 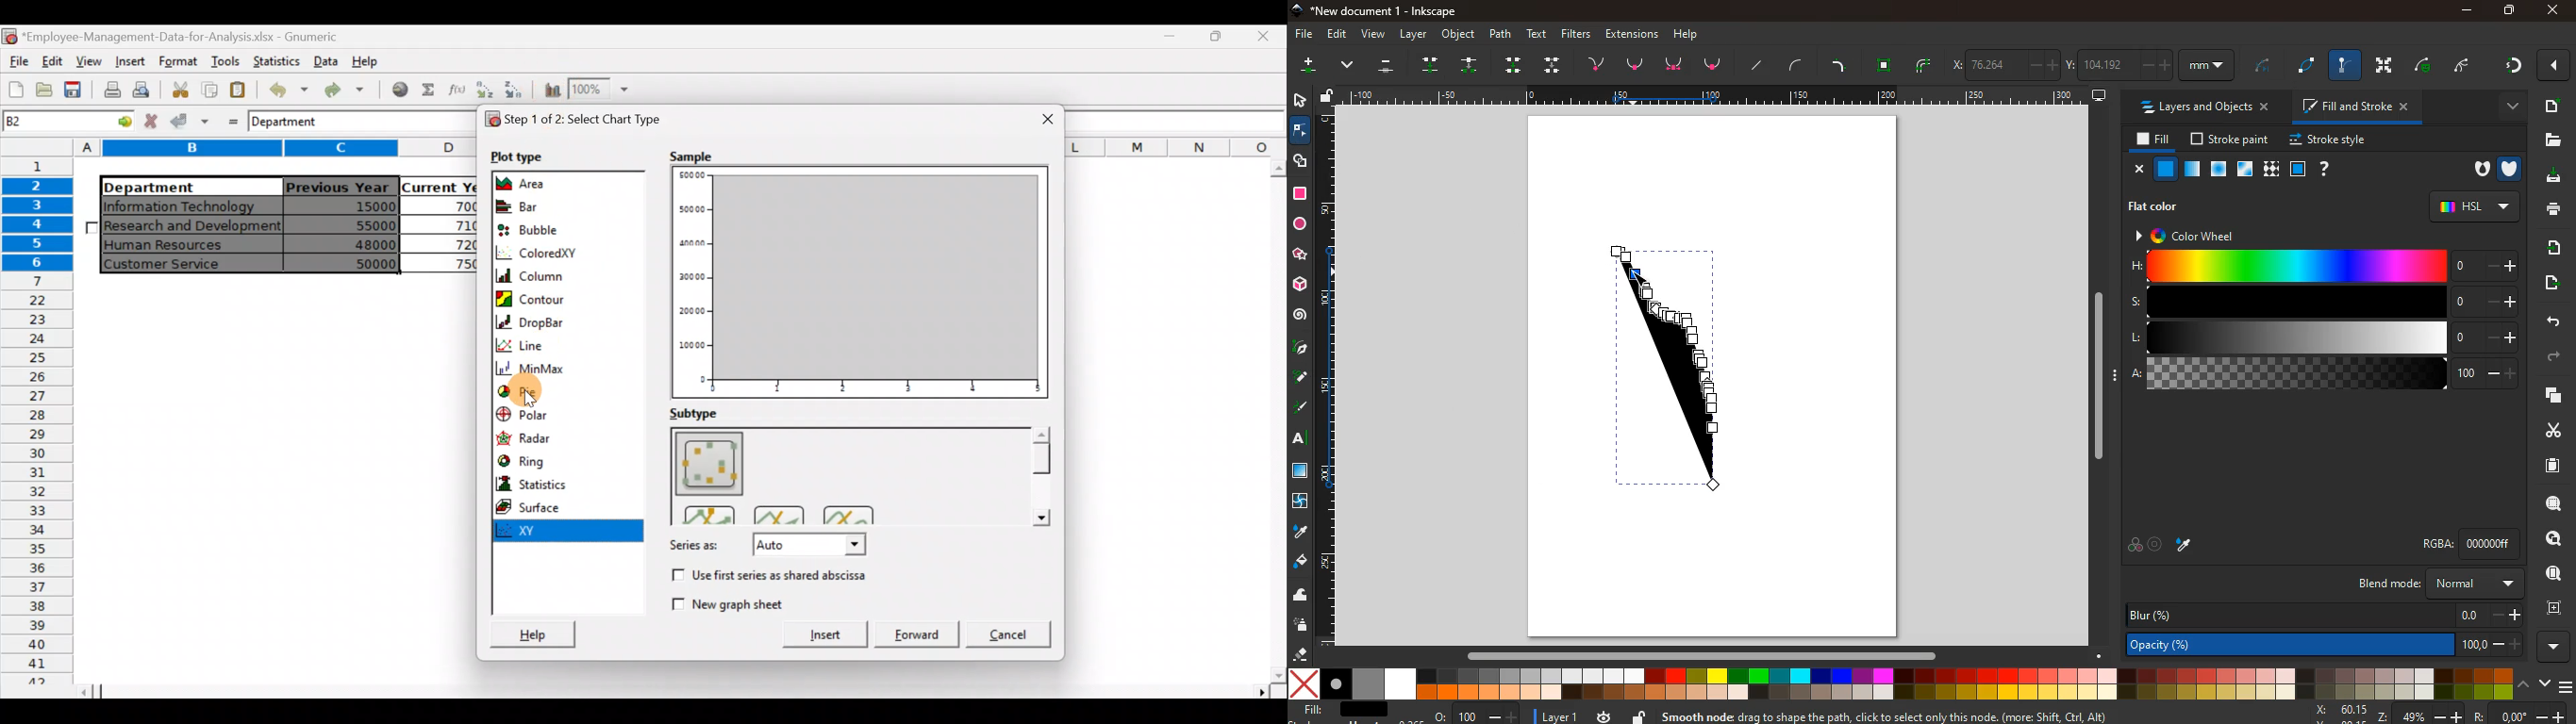 What do you see at coordinates (1299, 532) in the screenshot?
I see `drop` at bounding box center [1299, 532].